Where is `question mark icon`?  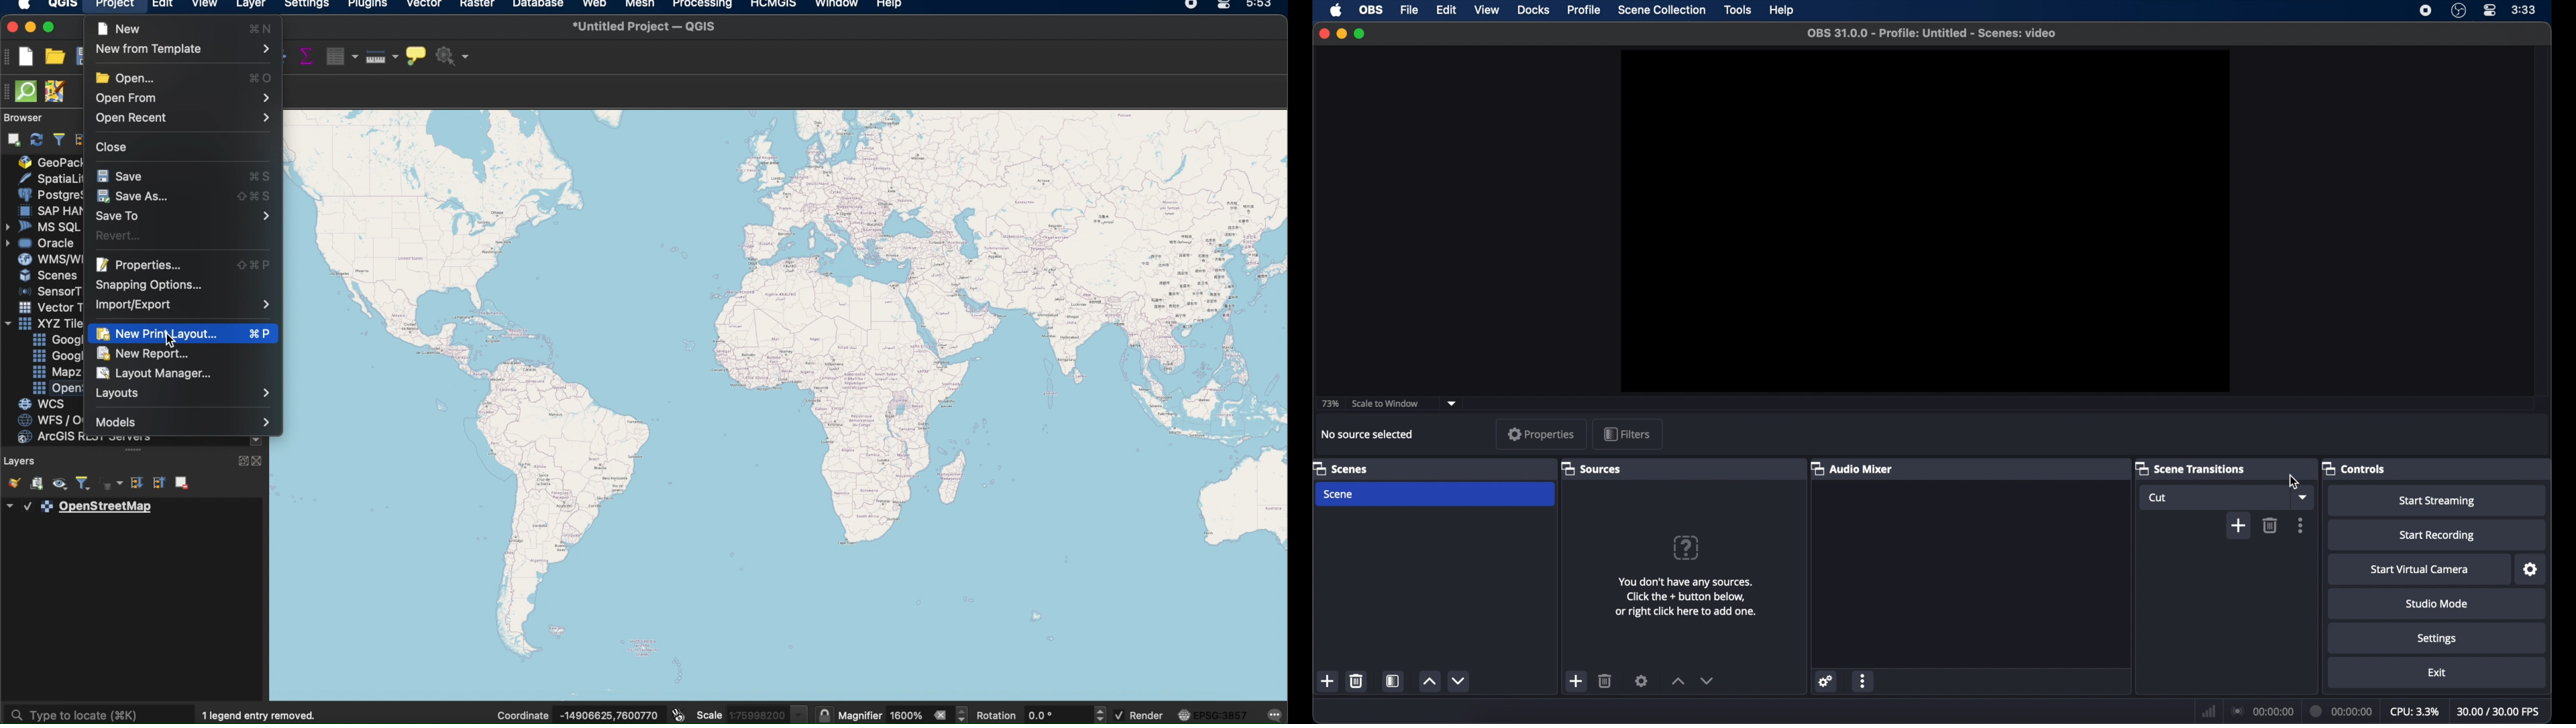 question mark icon is located at coordinates (1687, 547).